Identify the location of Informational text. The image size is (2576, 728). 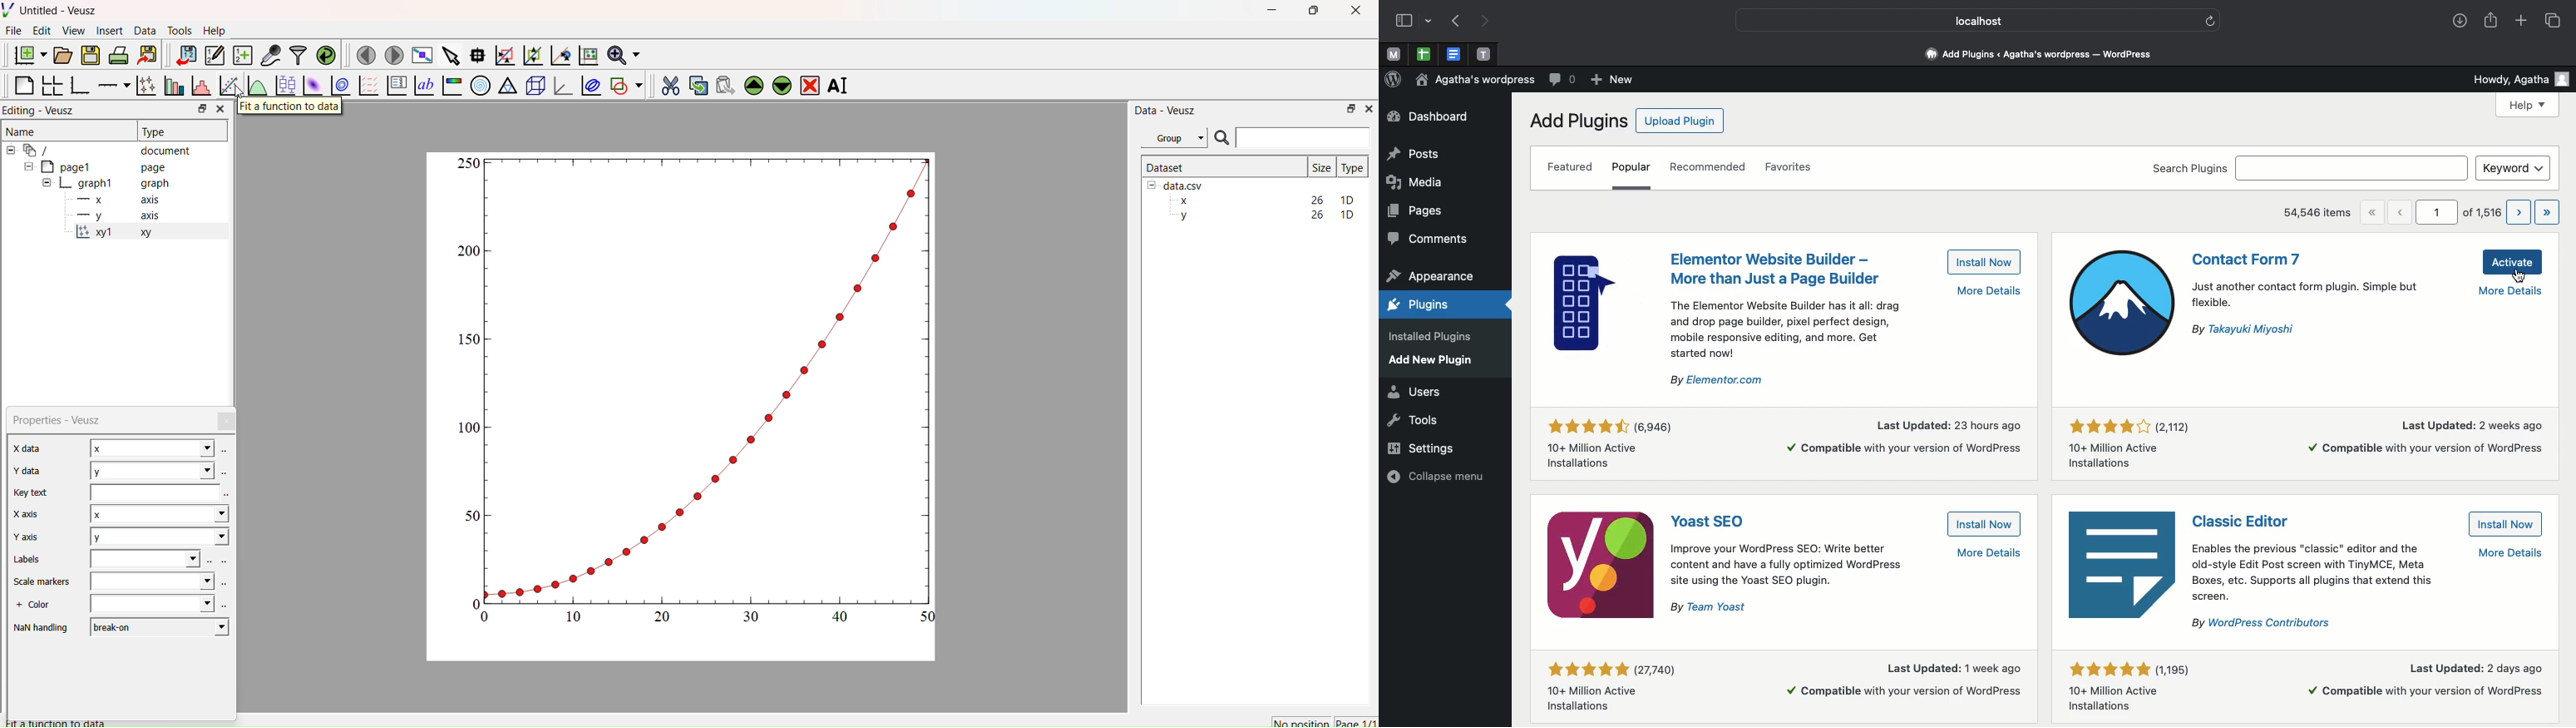
(2318, 309).